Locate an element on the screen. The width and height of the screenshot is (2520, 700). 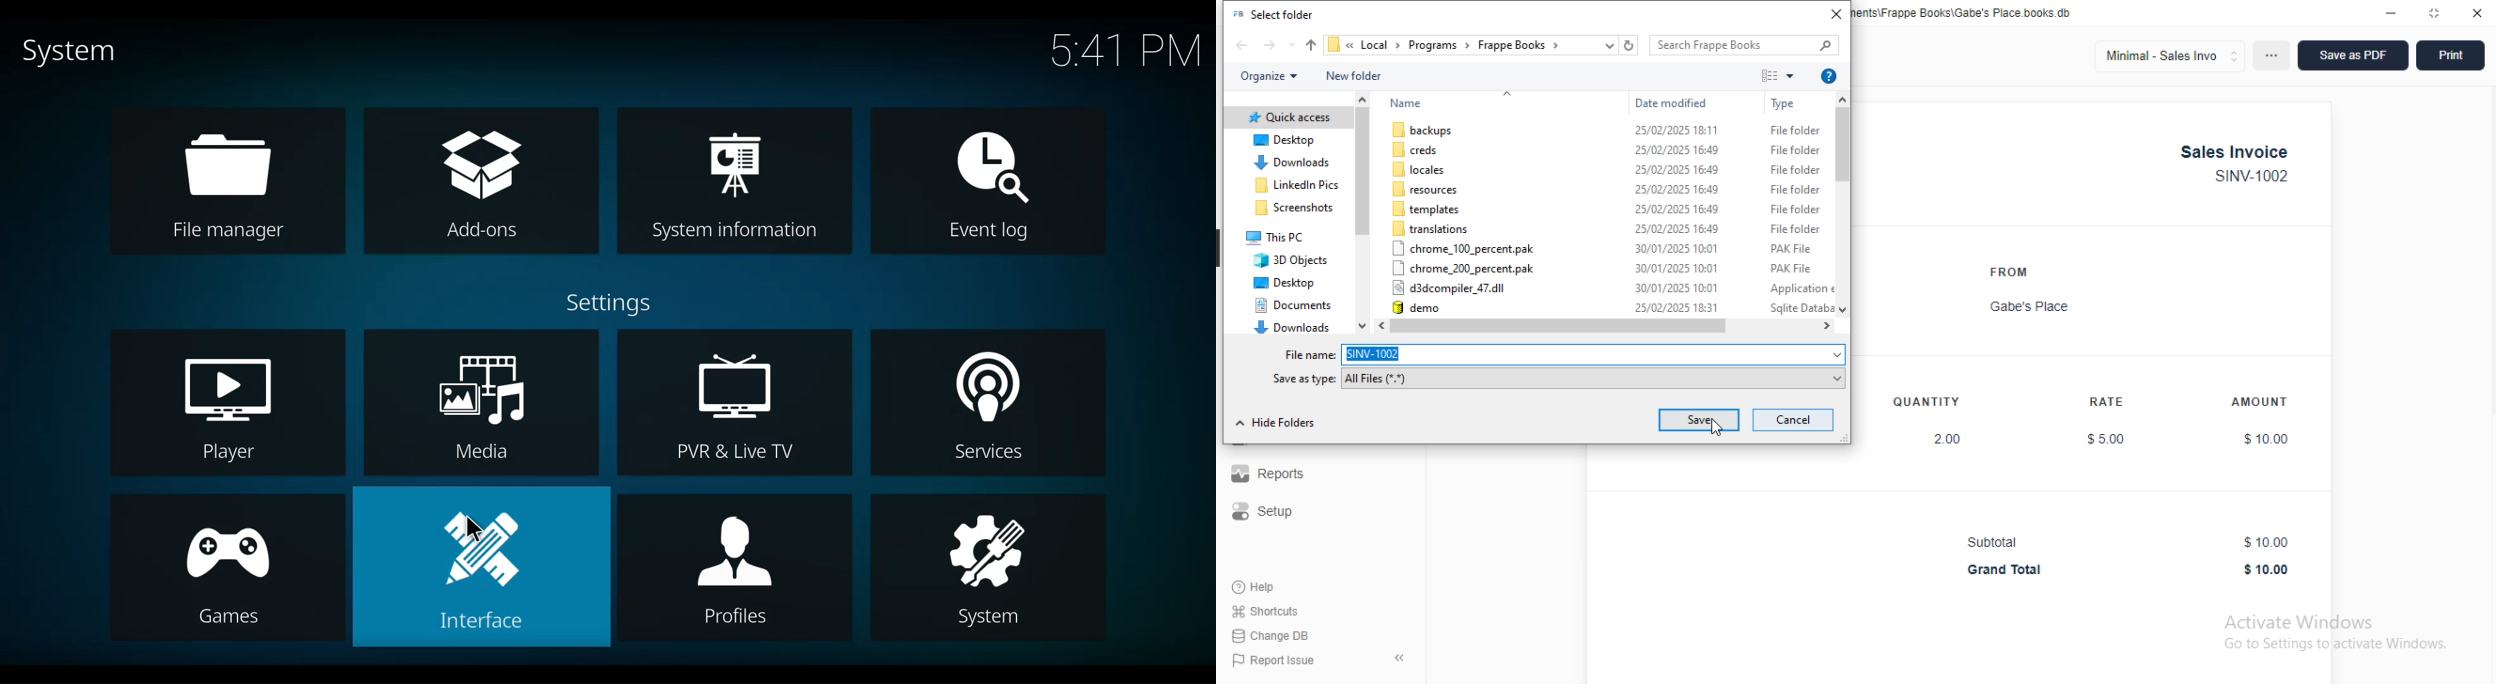
select folder is located at coordinates (1273, 14).